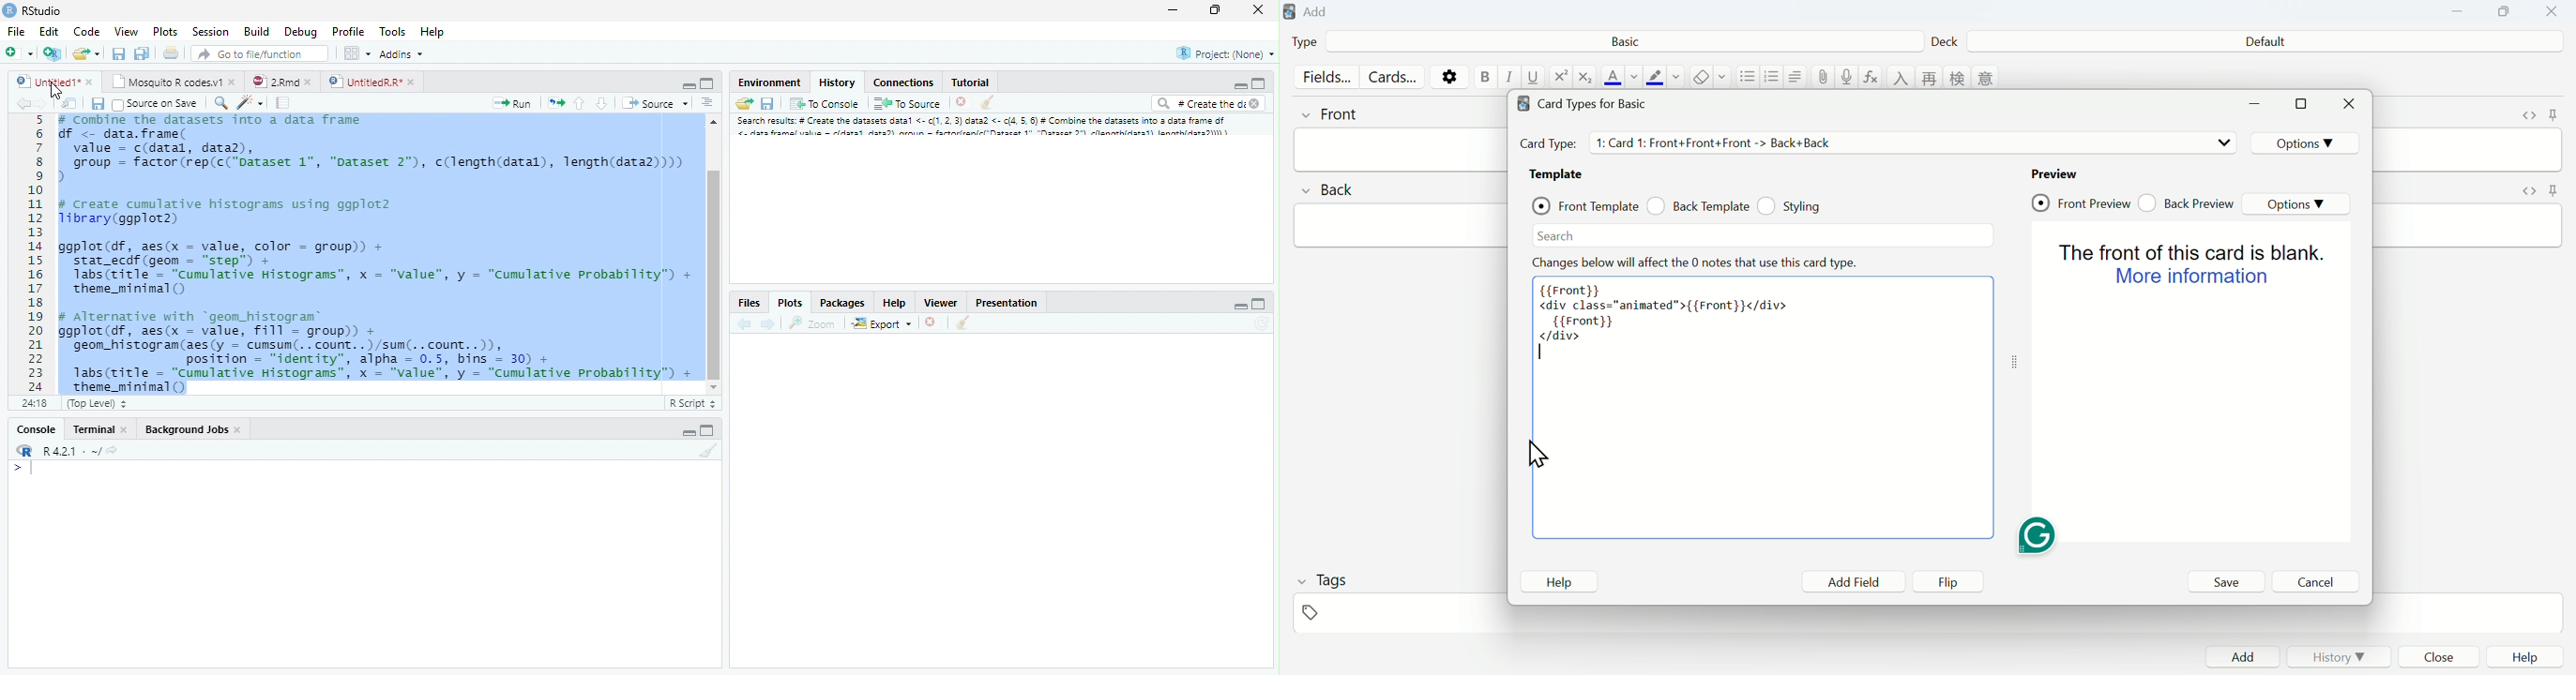 Image resolution: width=2576 pixels, height=700 pixels. Describe the element at coordinates (16, 106) in the screenshot. I see `Back` at that location.